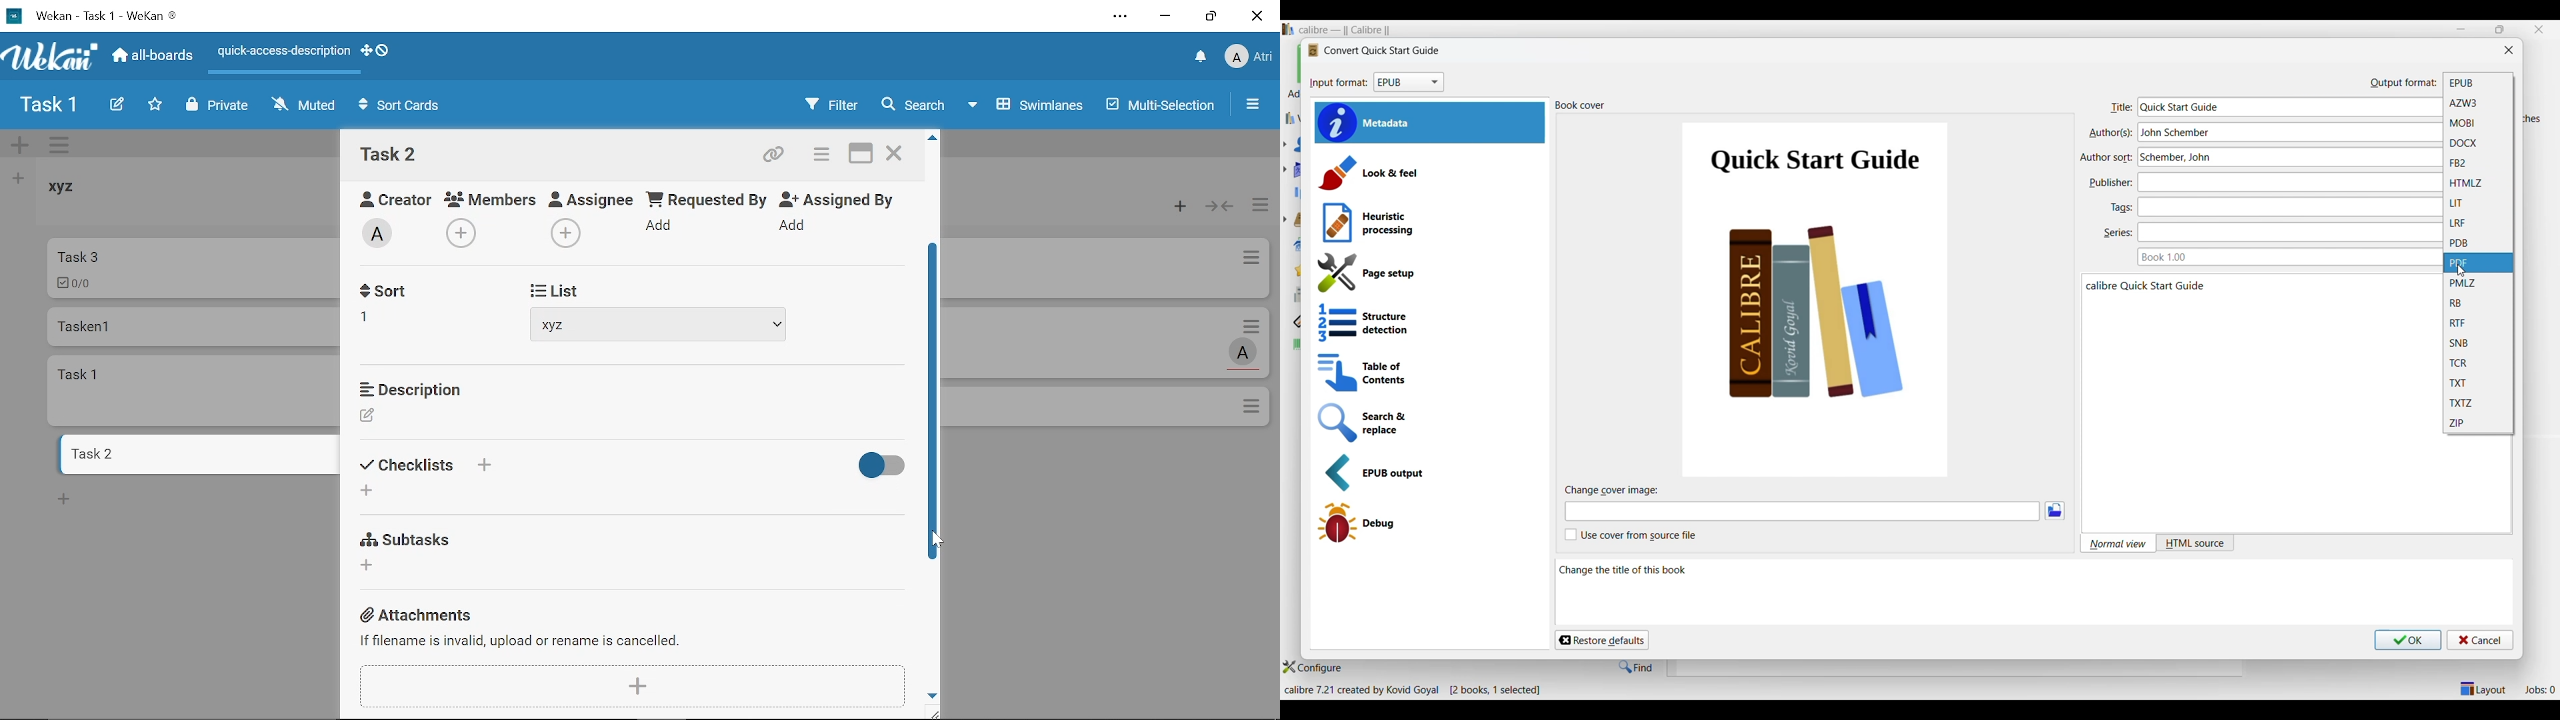 This screenshot has height=728, width=2576. What do you see at coordinates (75, 194) in the screenshot?
I see `List named "xyz"` at bounding box center [75, 194].